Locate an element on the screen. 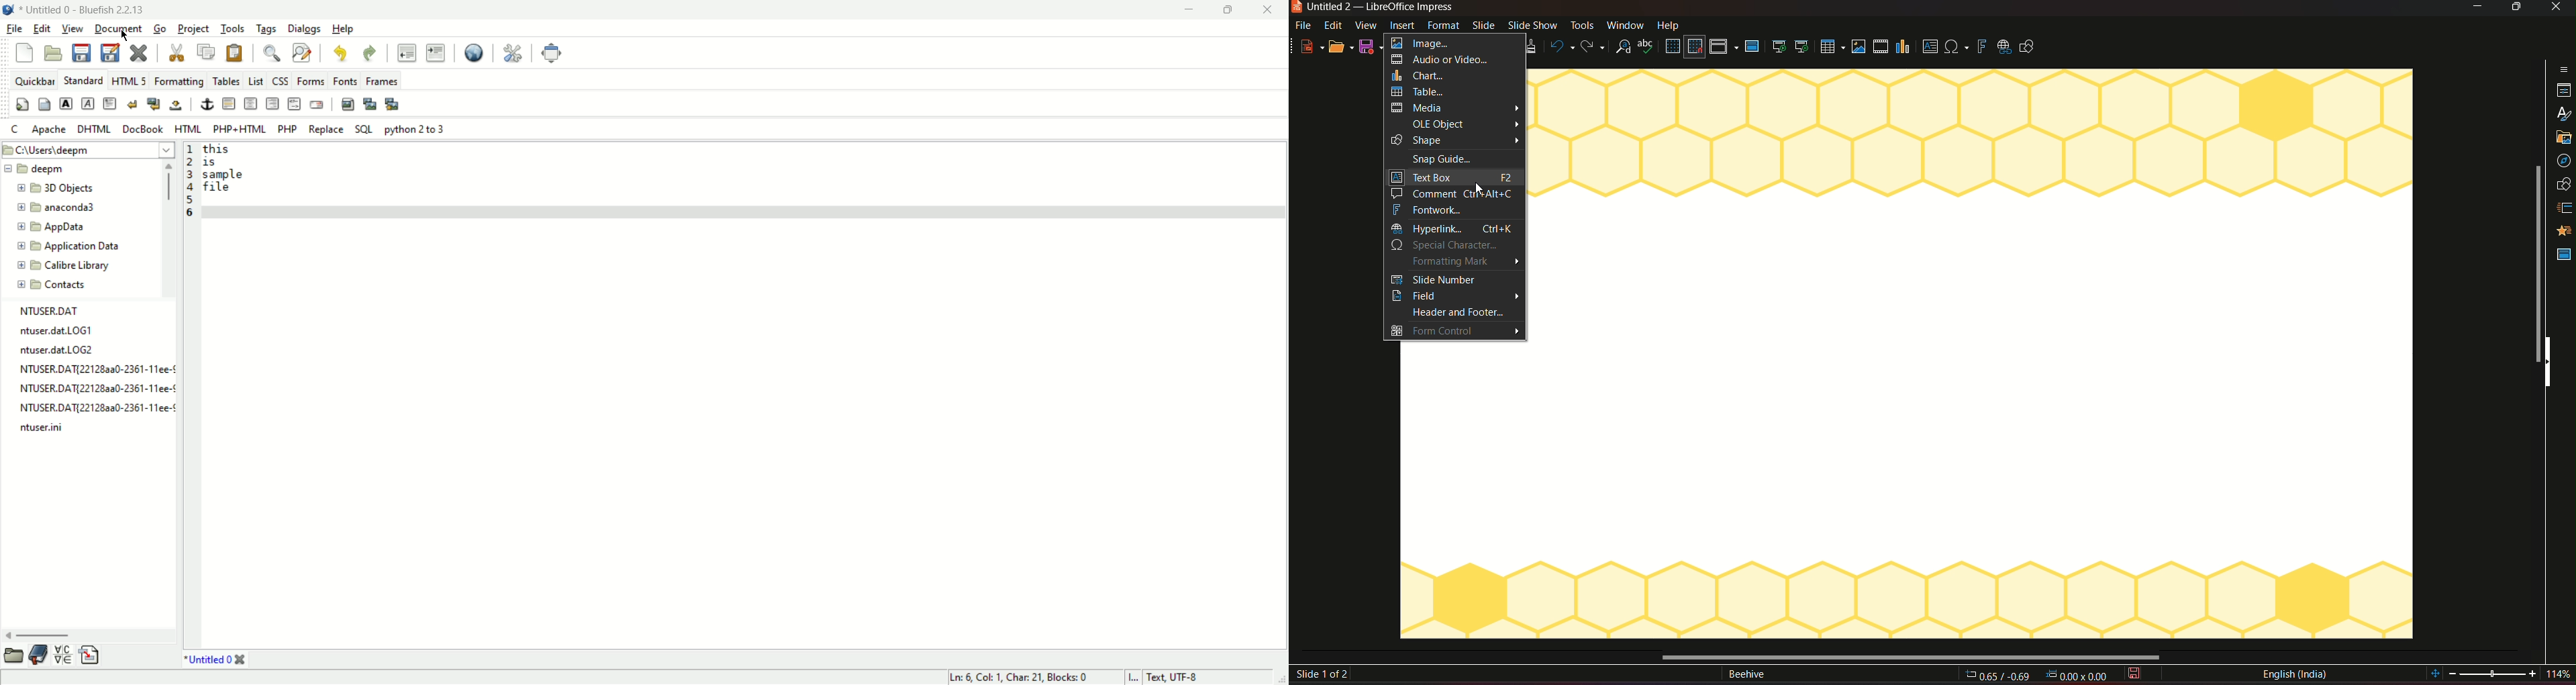  view is located at coordinates (73, 28).